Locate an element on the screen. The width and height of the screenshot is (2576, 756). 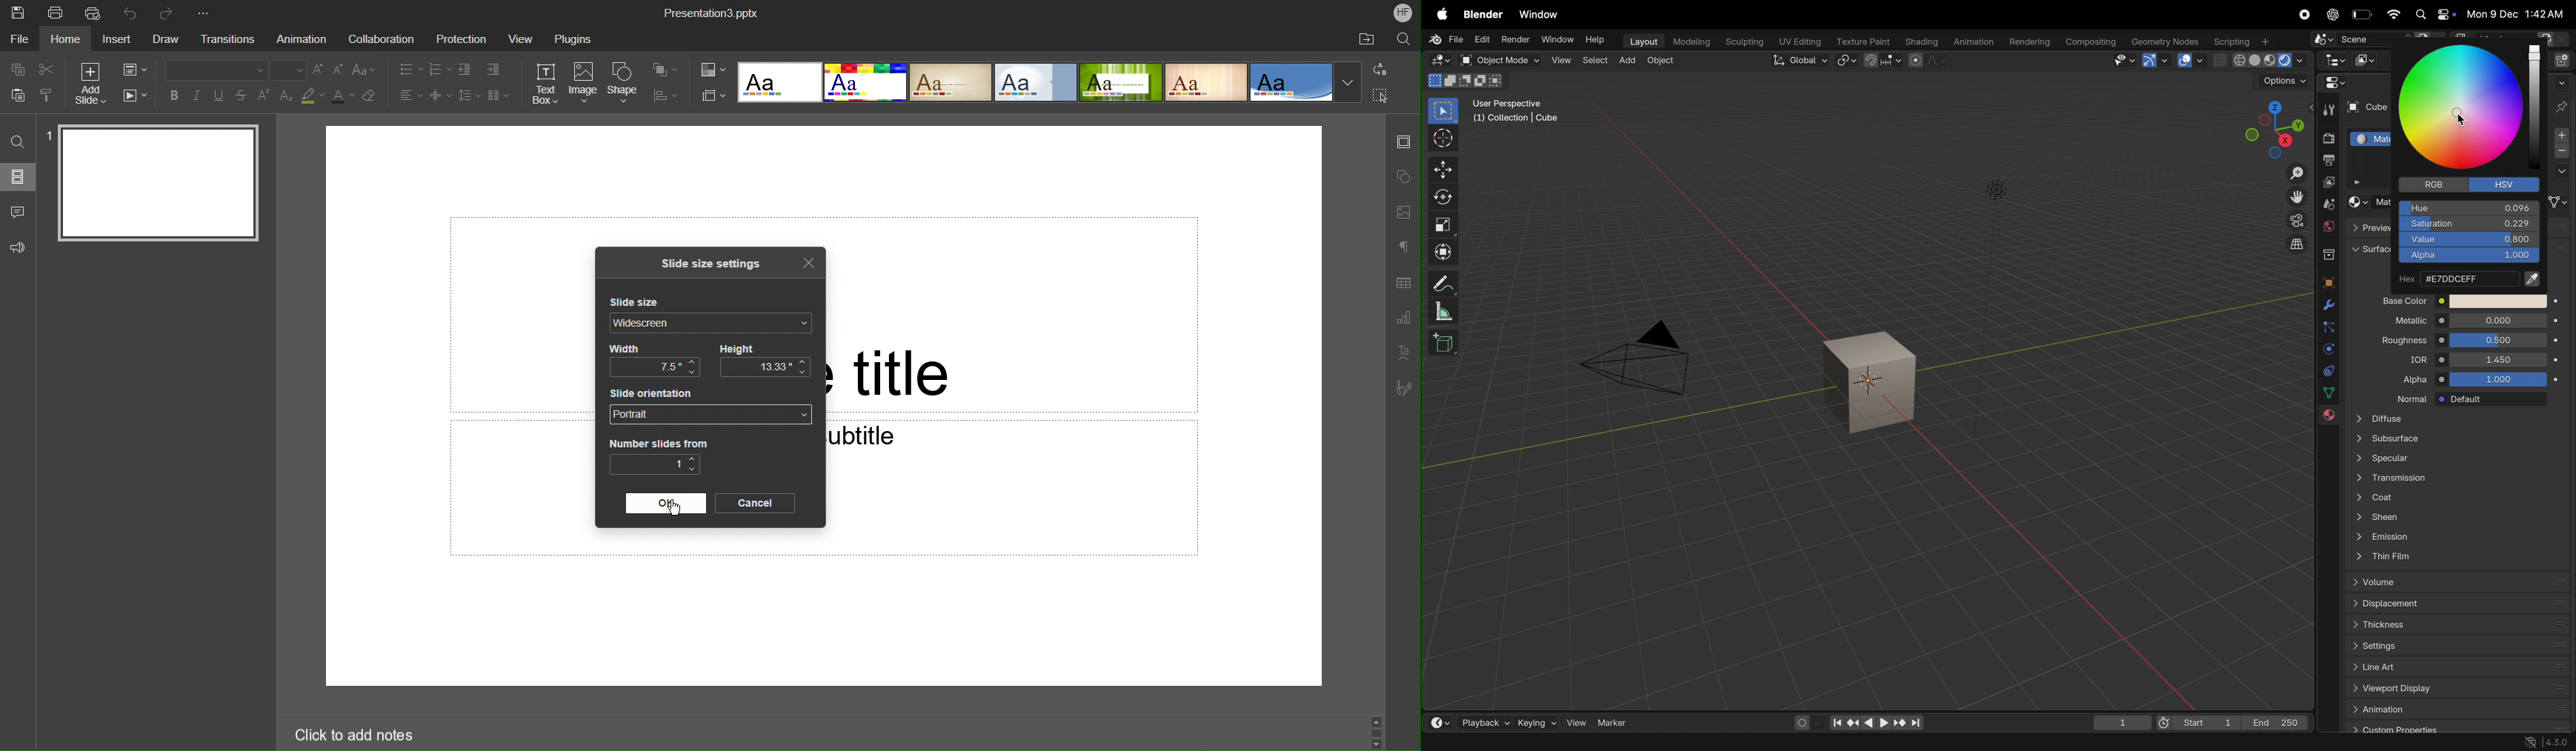
thickness is located at coordinates (2454, 623).